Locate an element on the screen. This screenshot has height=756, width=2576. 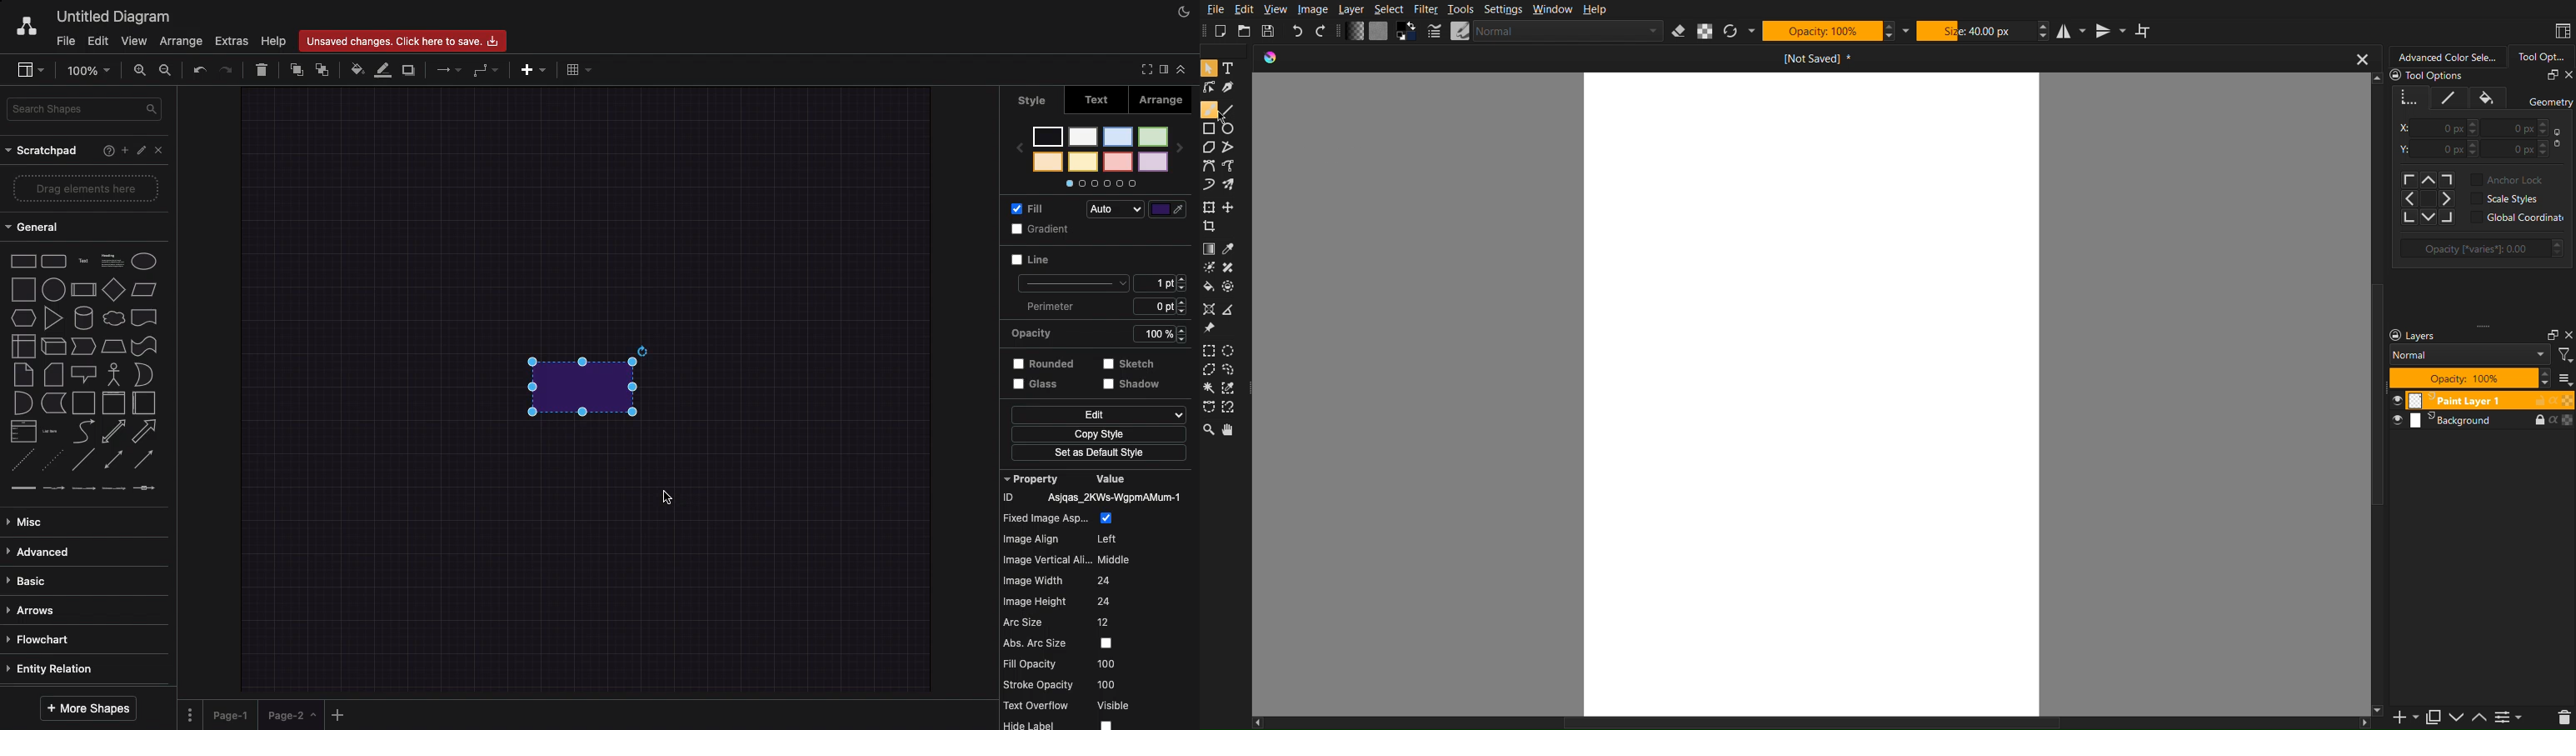
Layer Settings is located at coordinates (2464, 336).